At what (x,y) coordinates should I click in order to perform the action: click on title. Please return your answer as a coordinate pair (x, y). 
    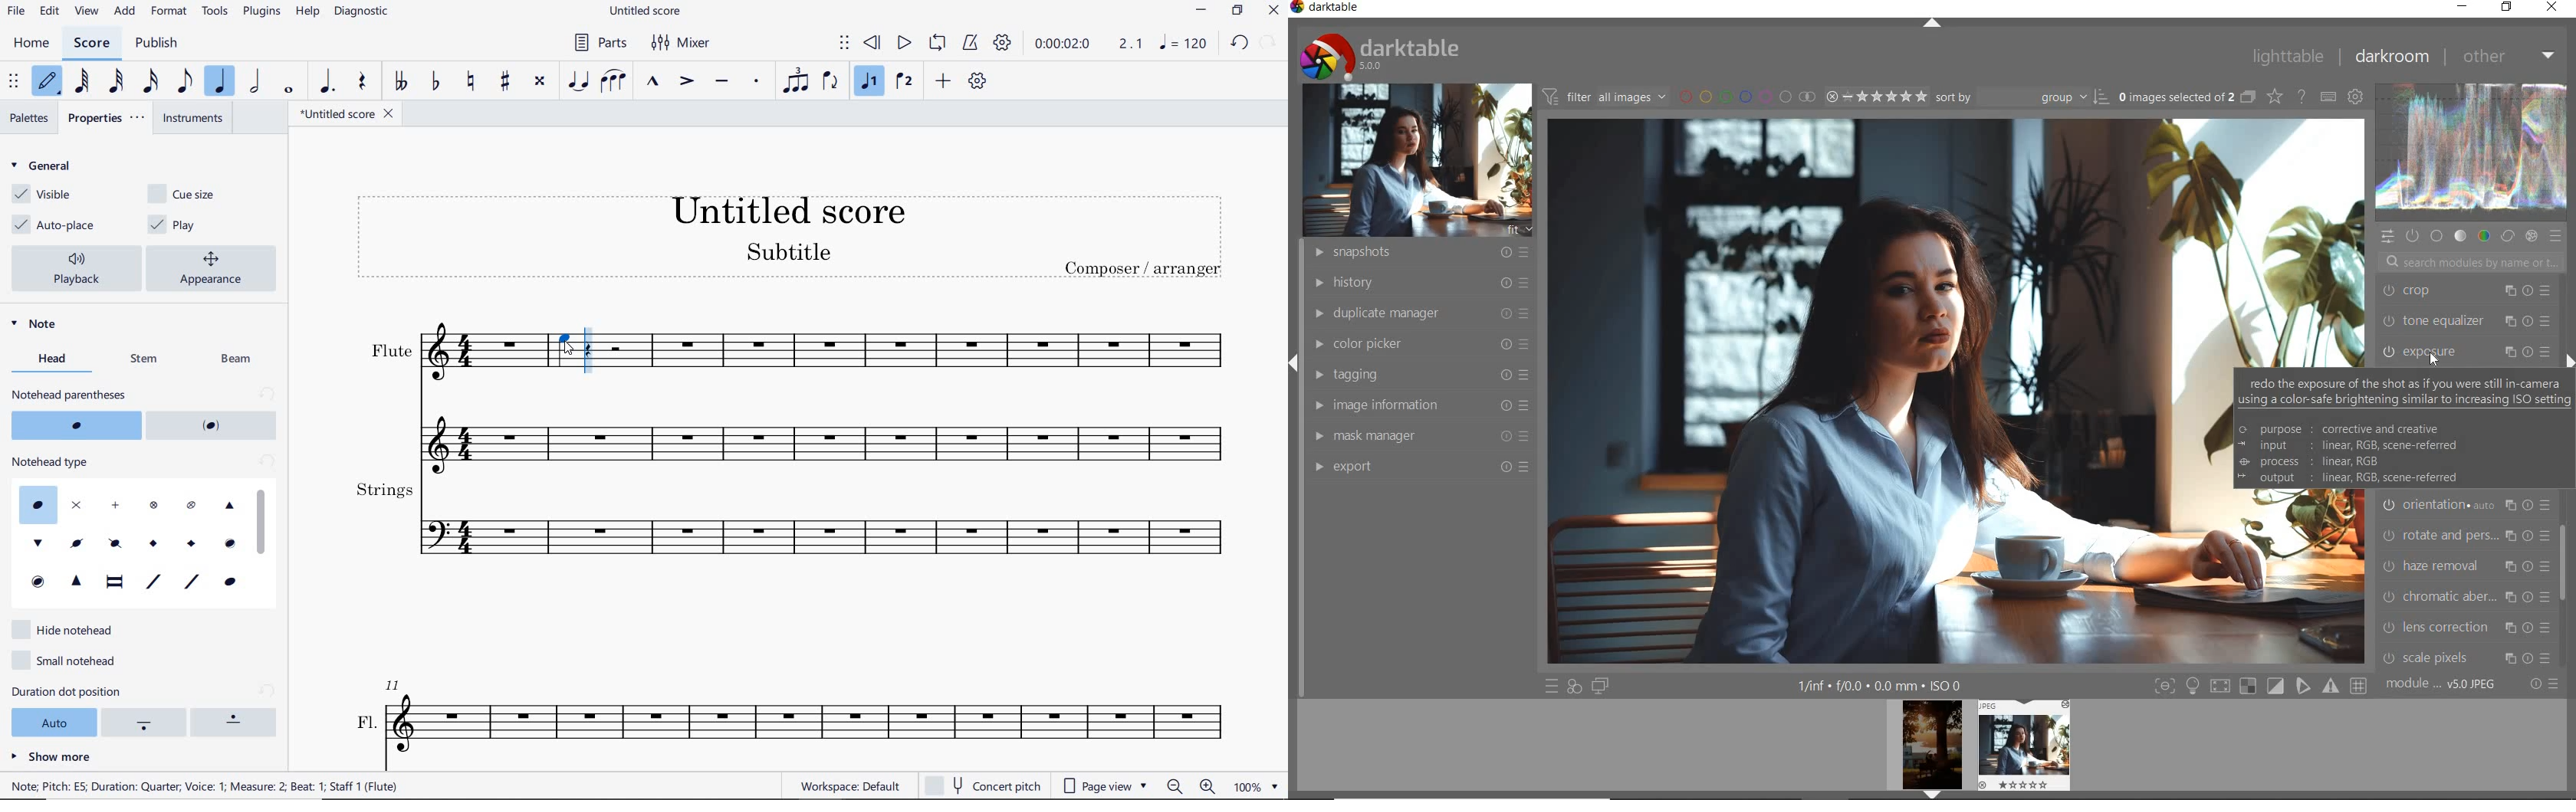
    Looking at the image, I should click on (790, 238).